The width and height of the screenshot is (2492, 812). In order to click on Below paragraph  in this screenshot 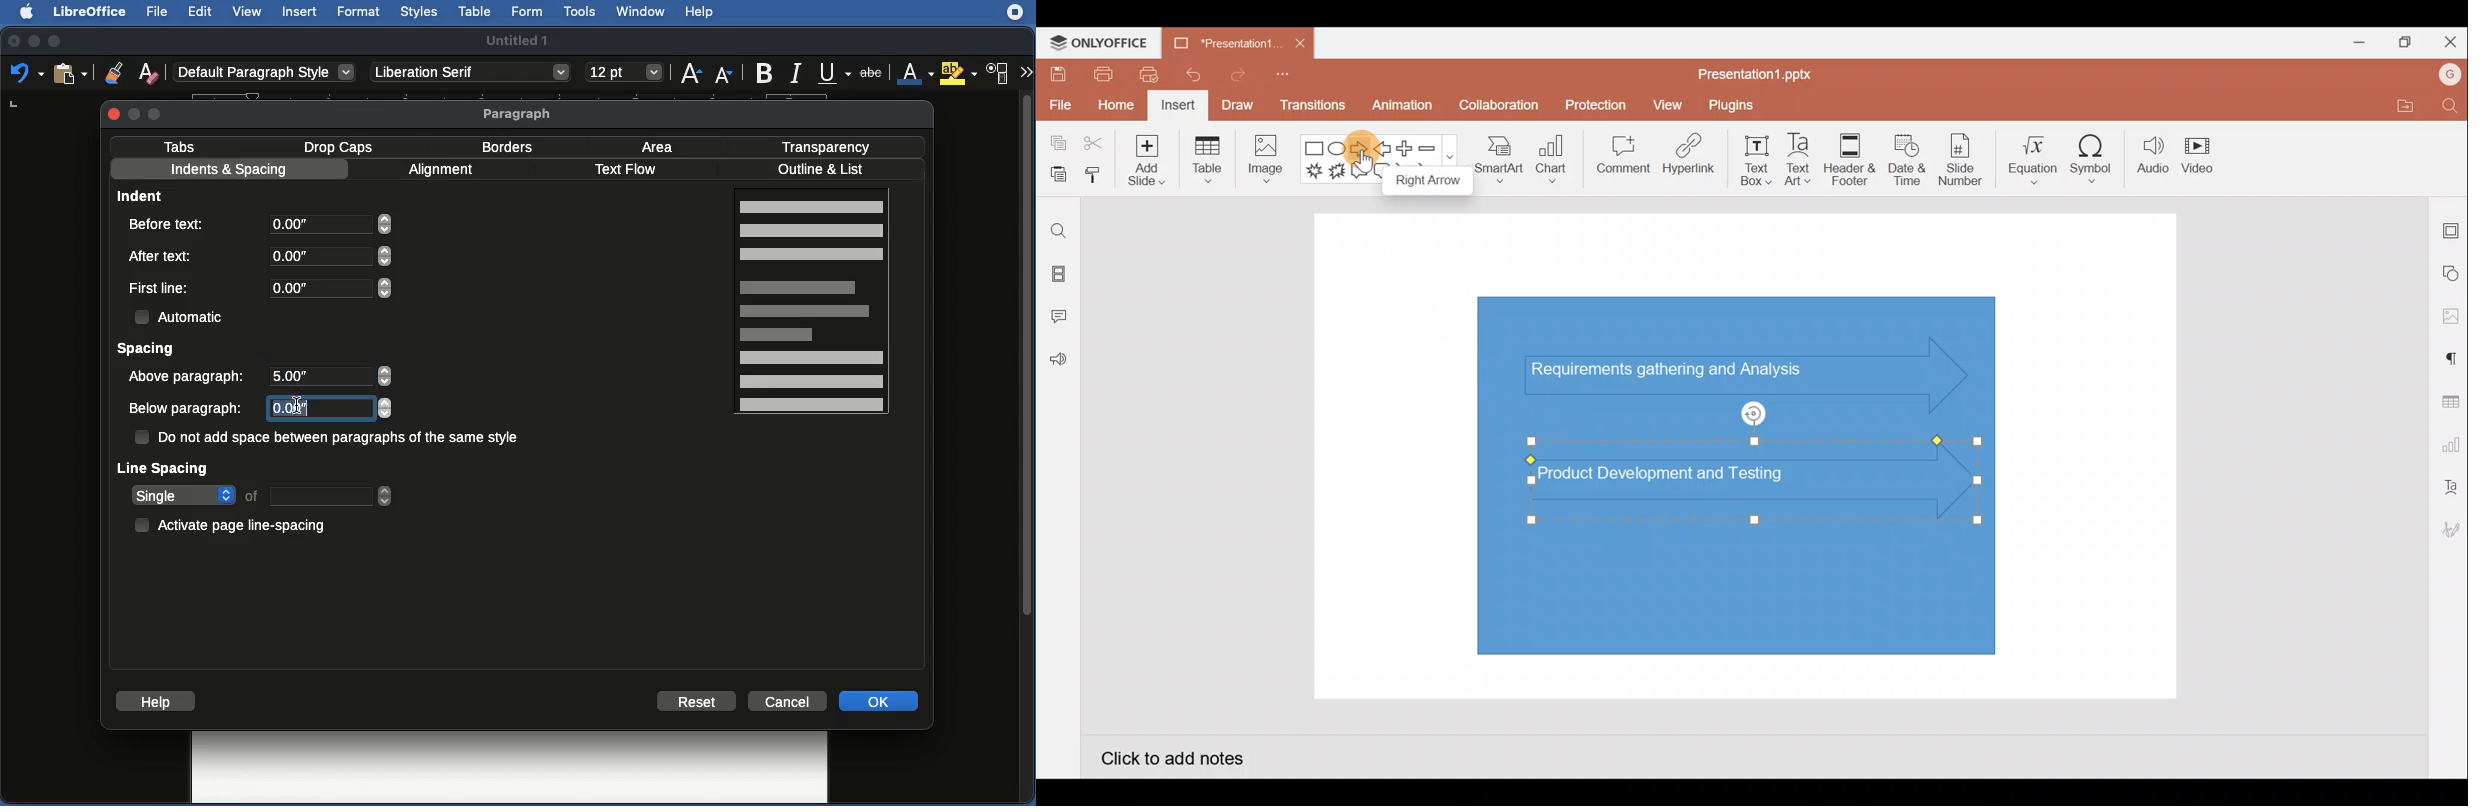, I will do `click(186, 409)`.